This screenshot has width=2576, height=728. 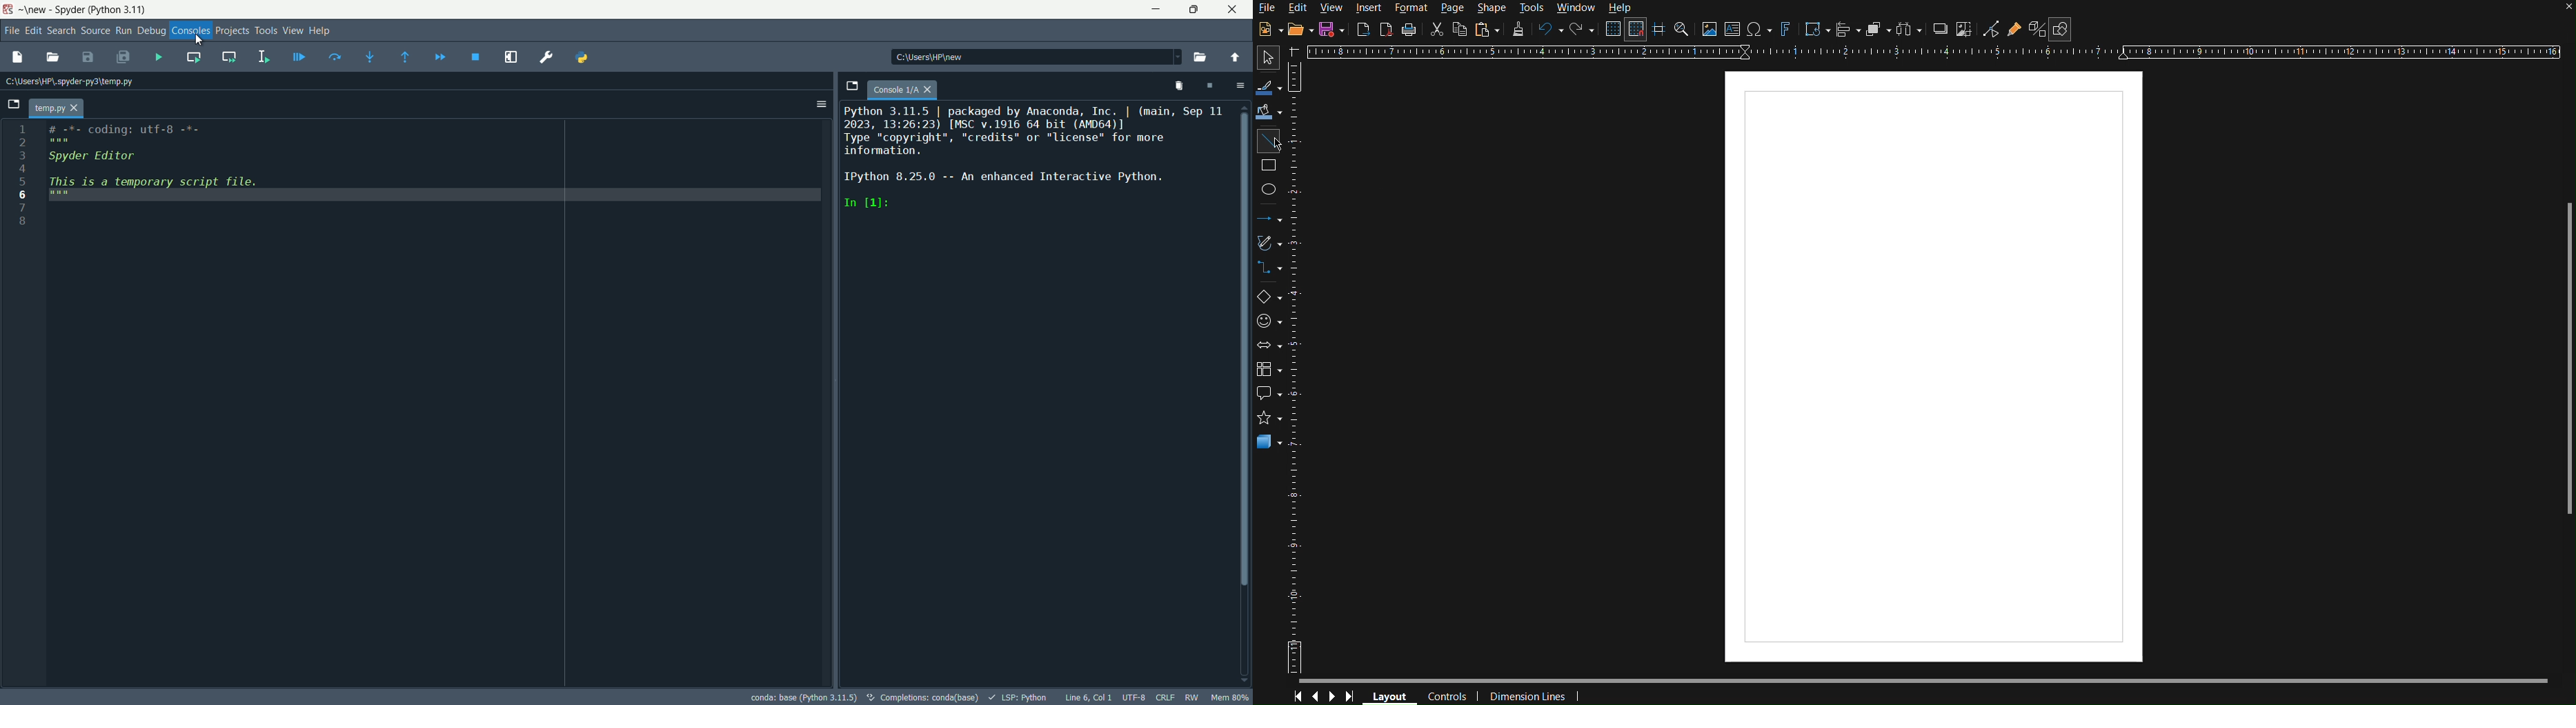 I want to click on Distribute objects, so click(x=1911, y=29).